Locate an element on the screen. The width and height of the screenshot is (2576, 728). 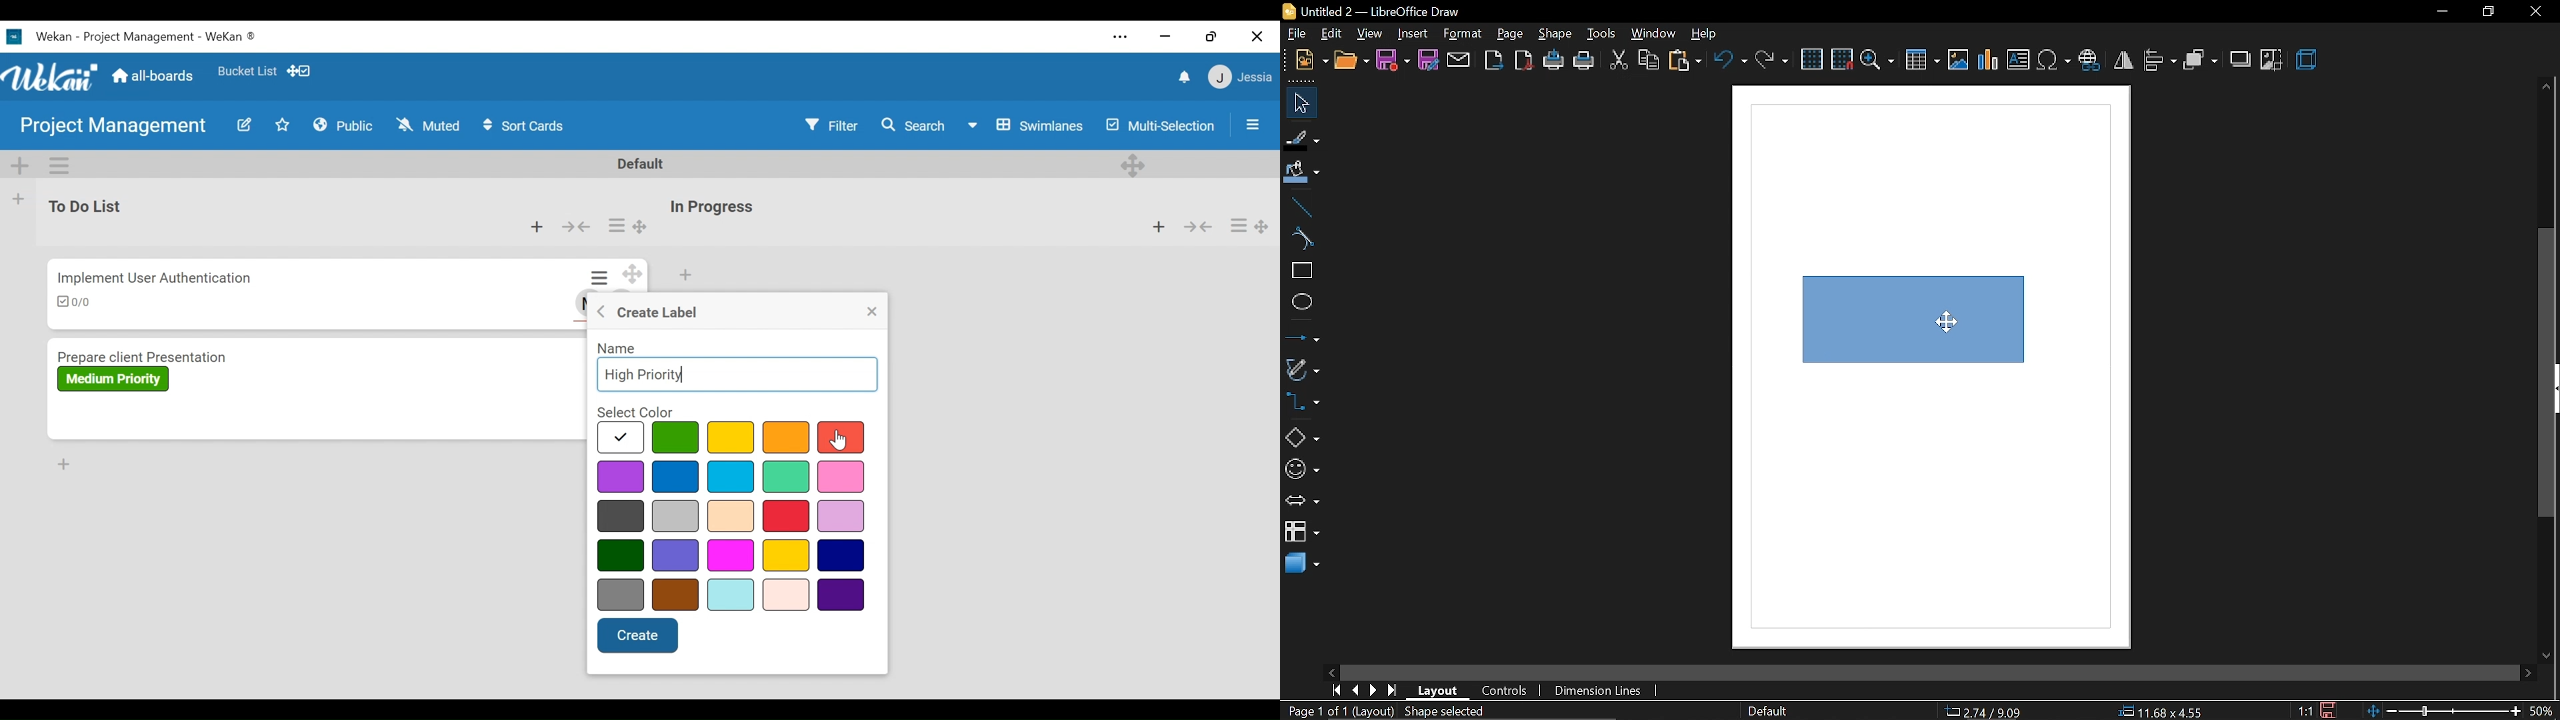
Board Name is located at coordinates (115, 127).